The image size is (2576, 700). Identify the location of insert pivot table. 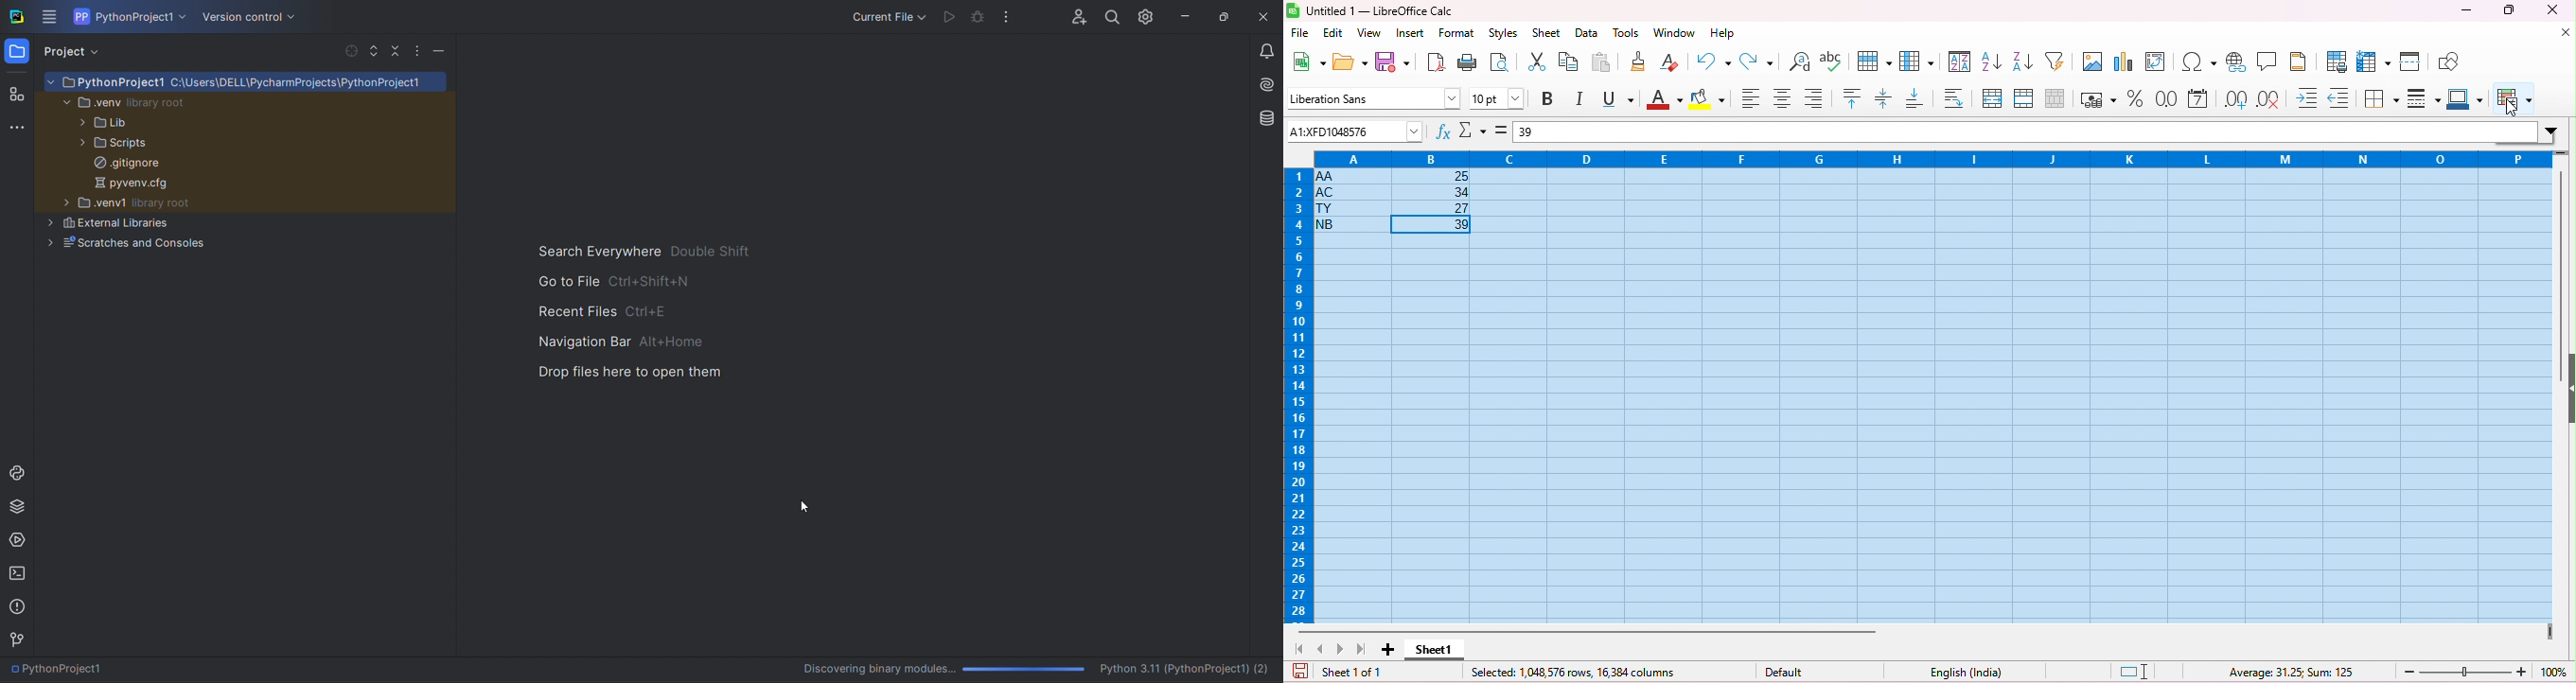
(2159, 61).